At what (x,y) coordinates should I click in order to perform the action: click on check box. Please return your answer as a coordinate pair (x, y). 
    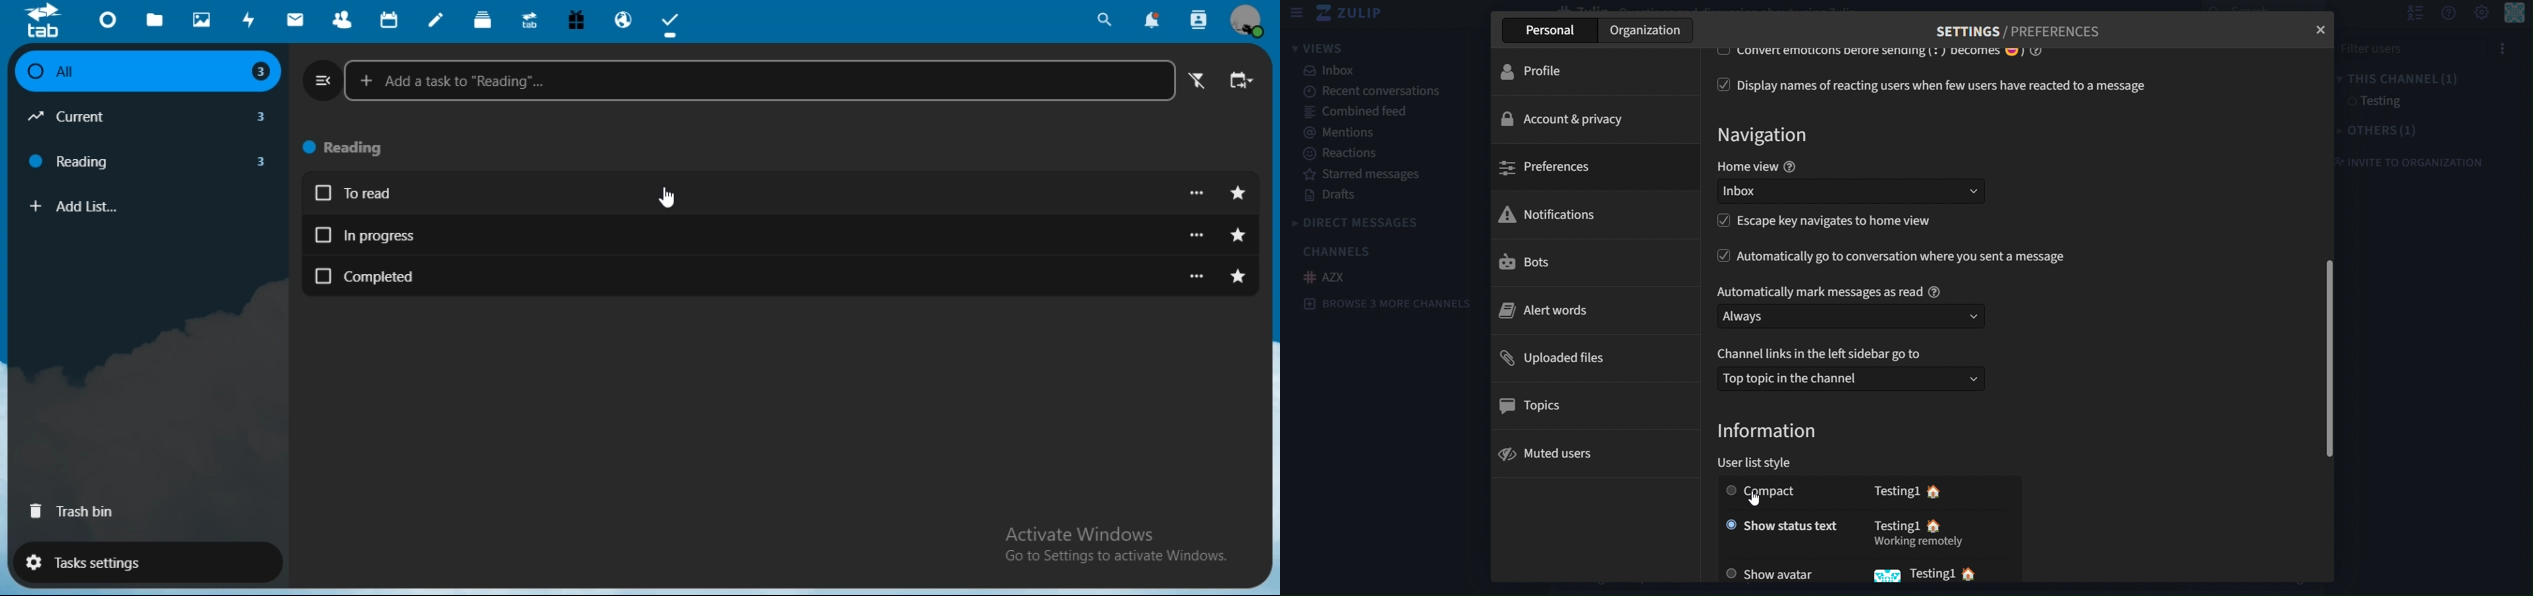
    Looking at the image, I should click on (1723, 224).